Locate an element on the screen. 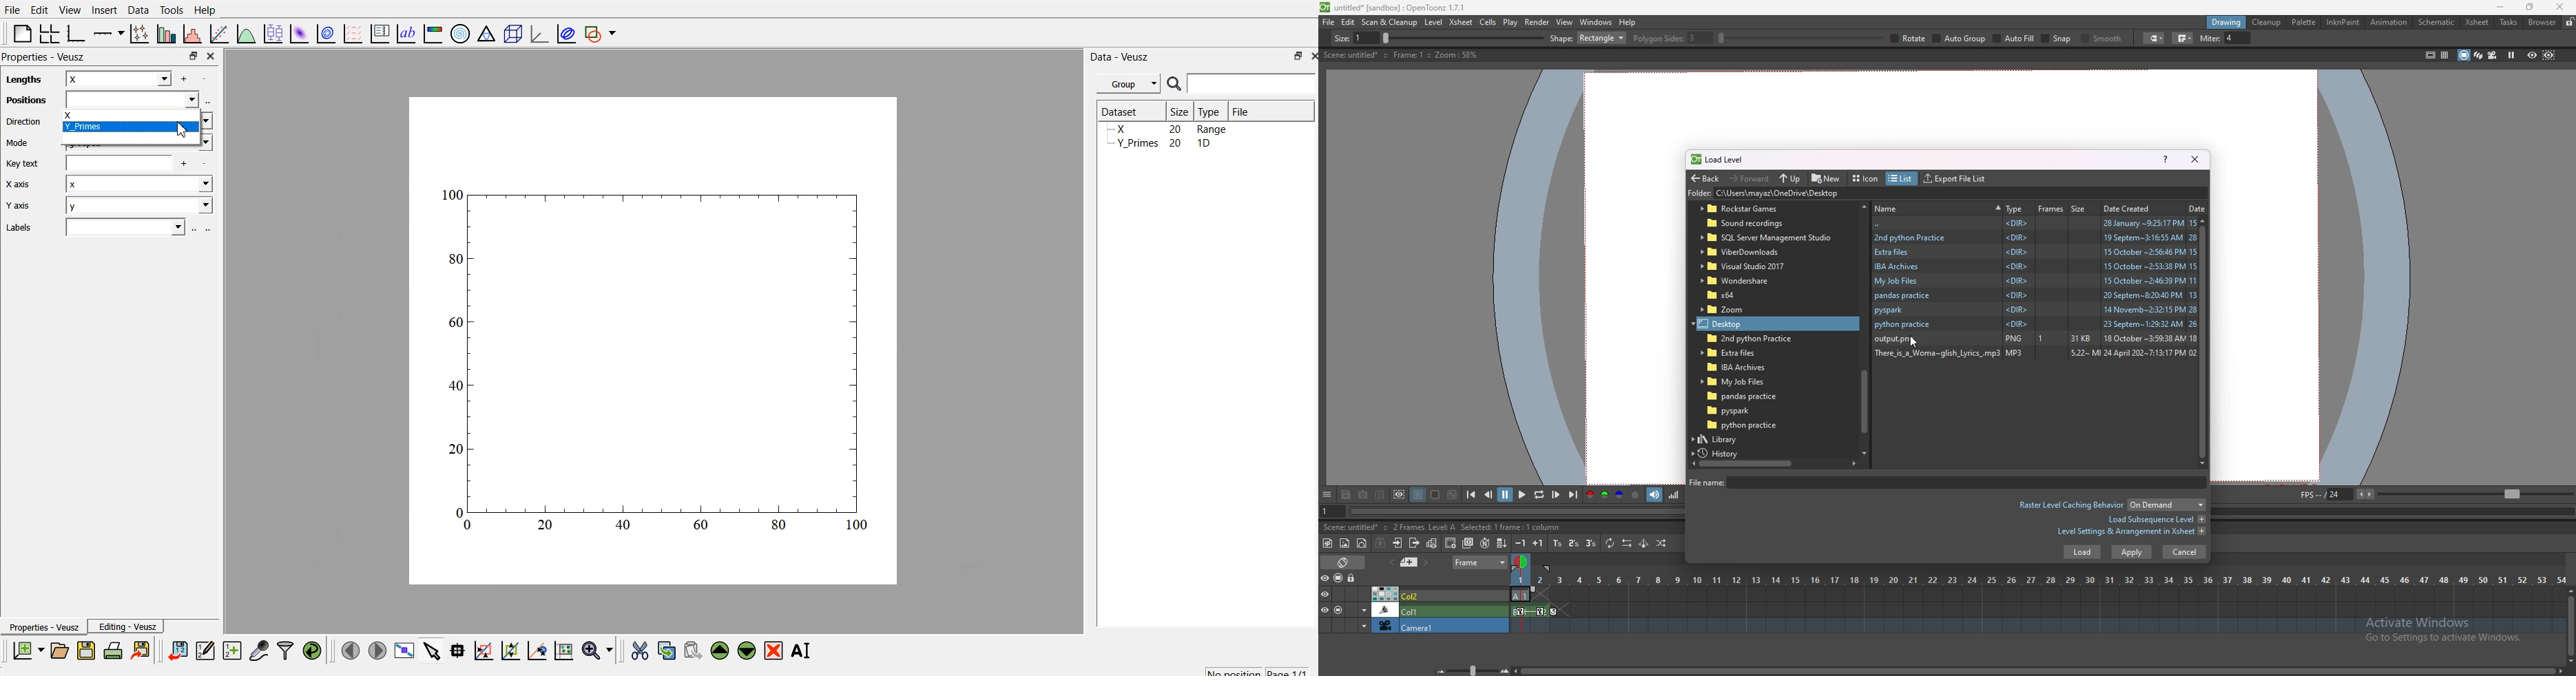 The width and height of the screenshot is (2576, 700). open x subsheet is located at coordinates (1398, 543).